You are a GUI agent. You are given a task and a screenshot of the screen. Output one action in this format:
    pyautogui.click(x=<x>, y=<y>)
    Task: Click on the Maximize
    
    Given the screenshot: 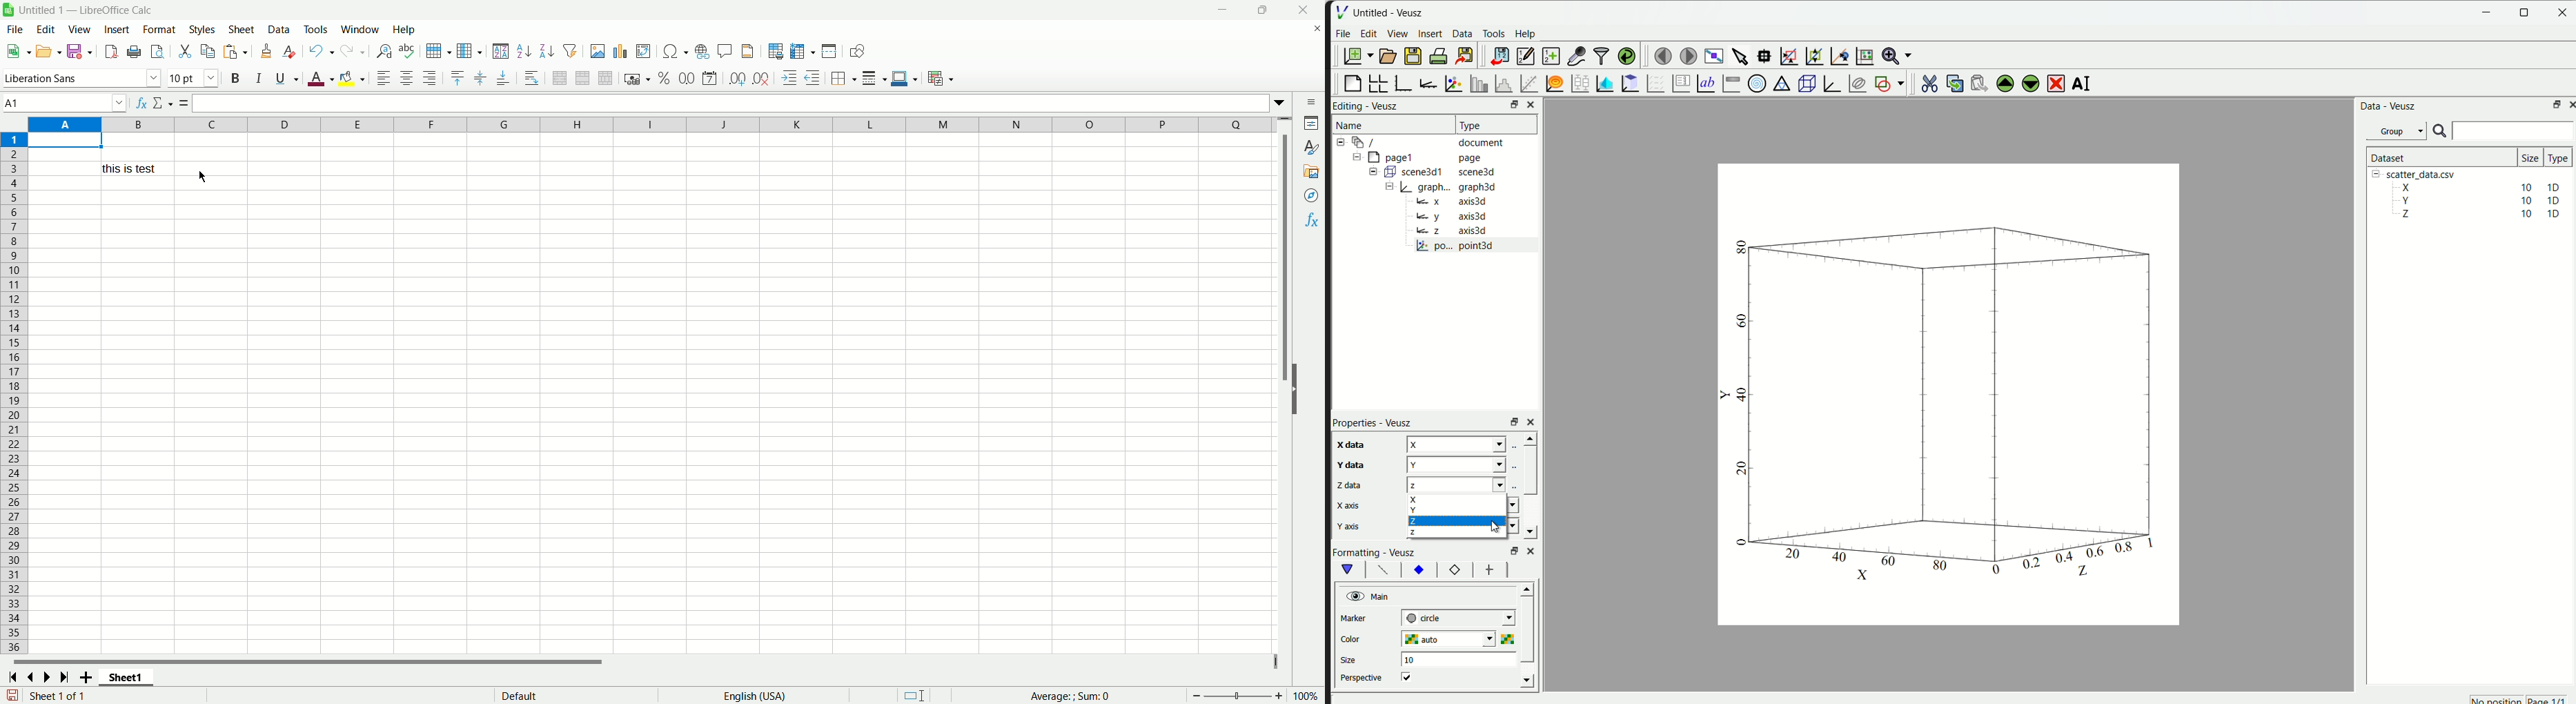 What is the action you would take?
    pyautogui.click(x=1262, y=10)
    